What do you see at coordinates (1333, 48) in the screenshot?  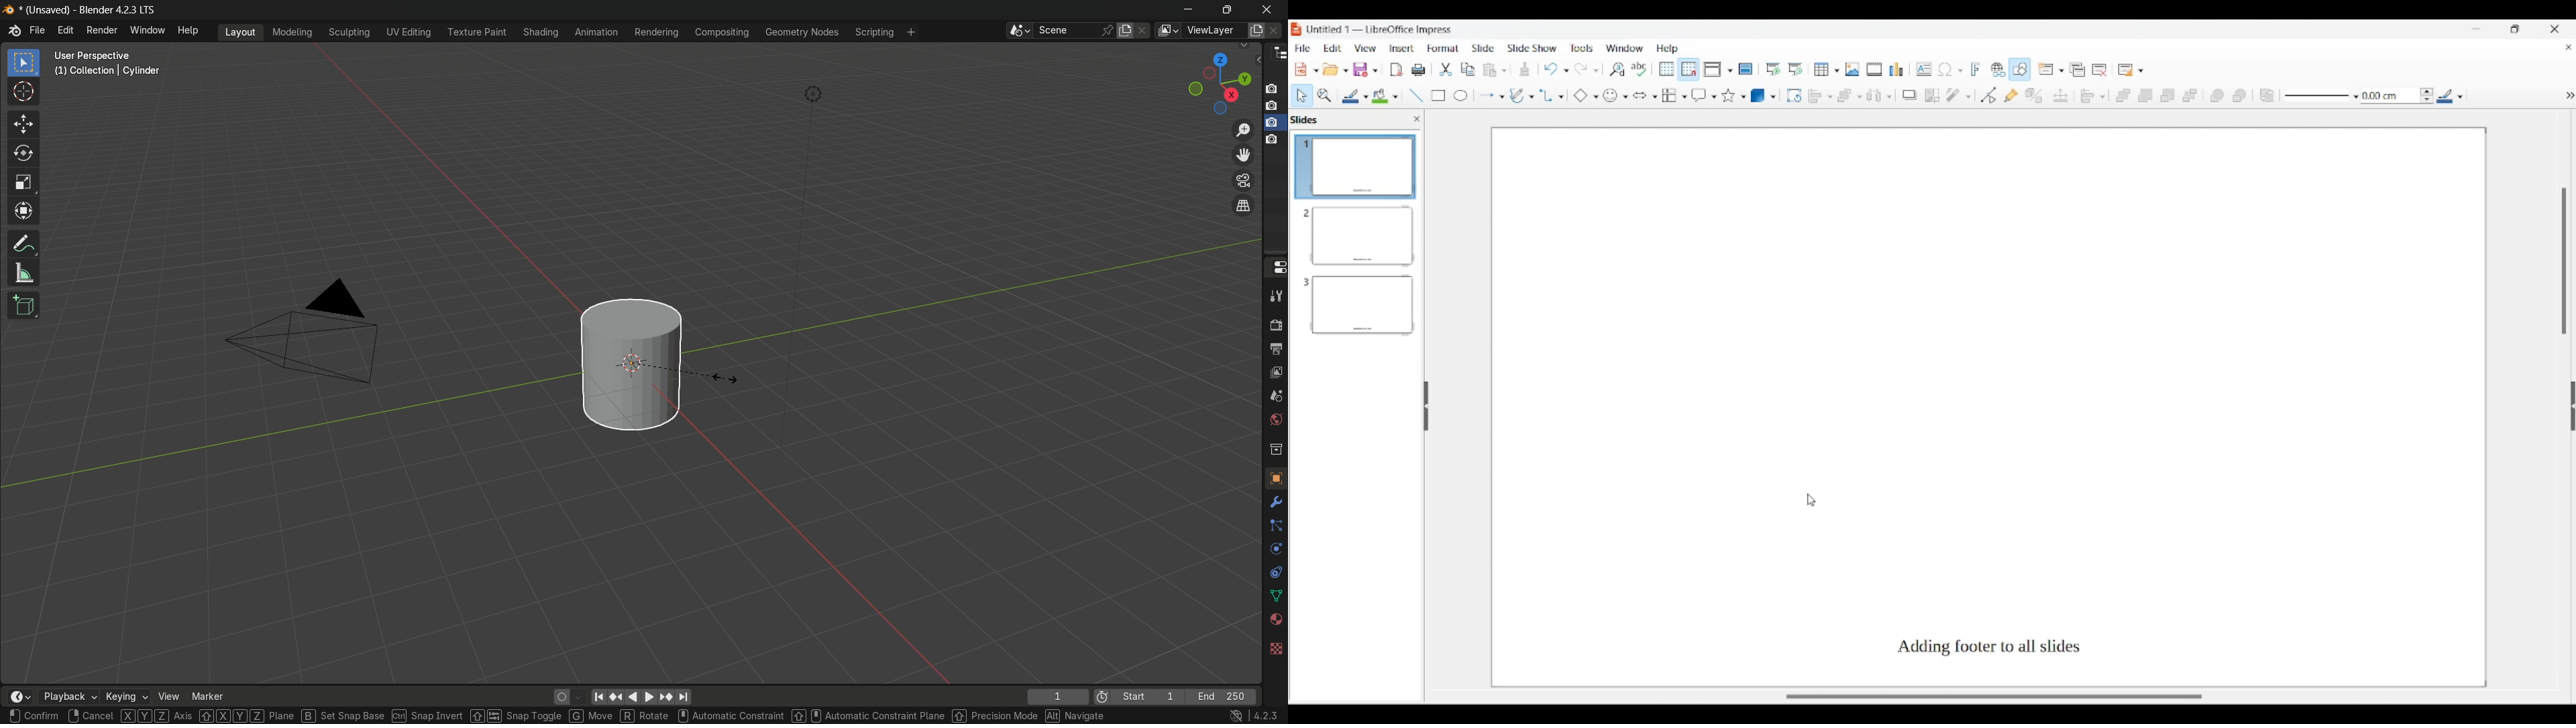 I see `Edit menu` at bounding box center [1333, 48].